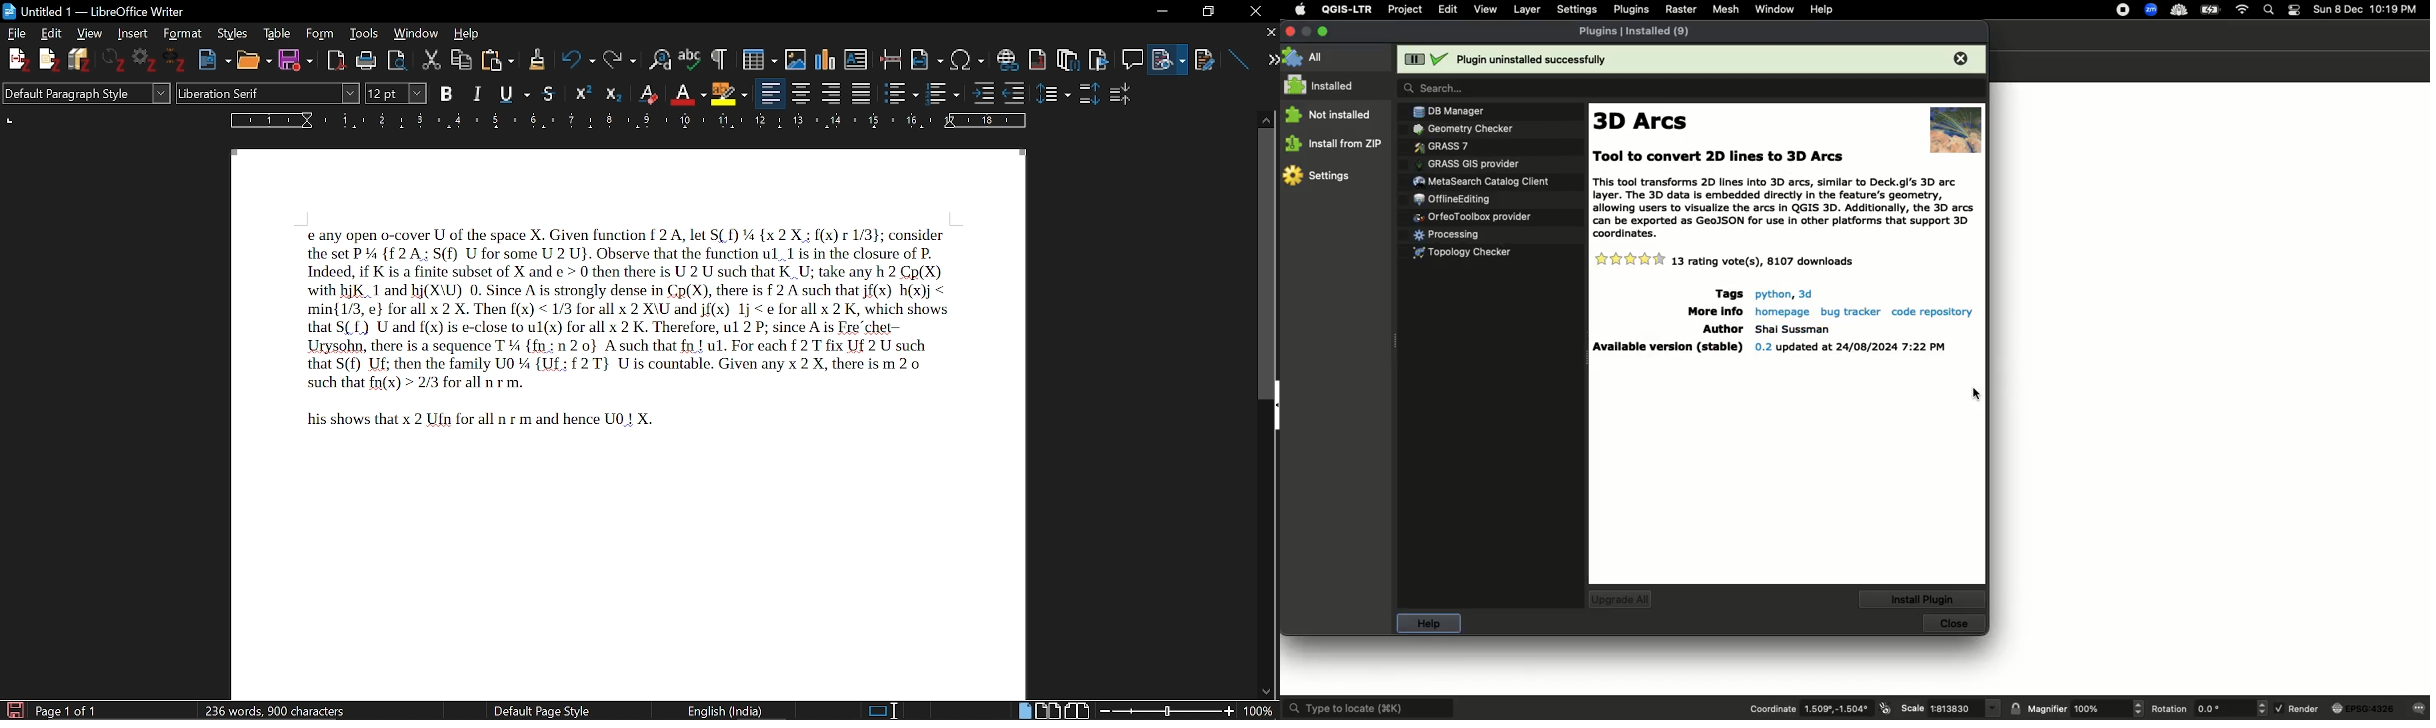  I want to click on Paste, so click(499, 59).